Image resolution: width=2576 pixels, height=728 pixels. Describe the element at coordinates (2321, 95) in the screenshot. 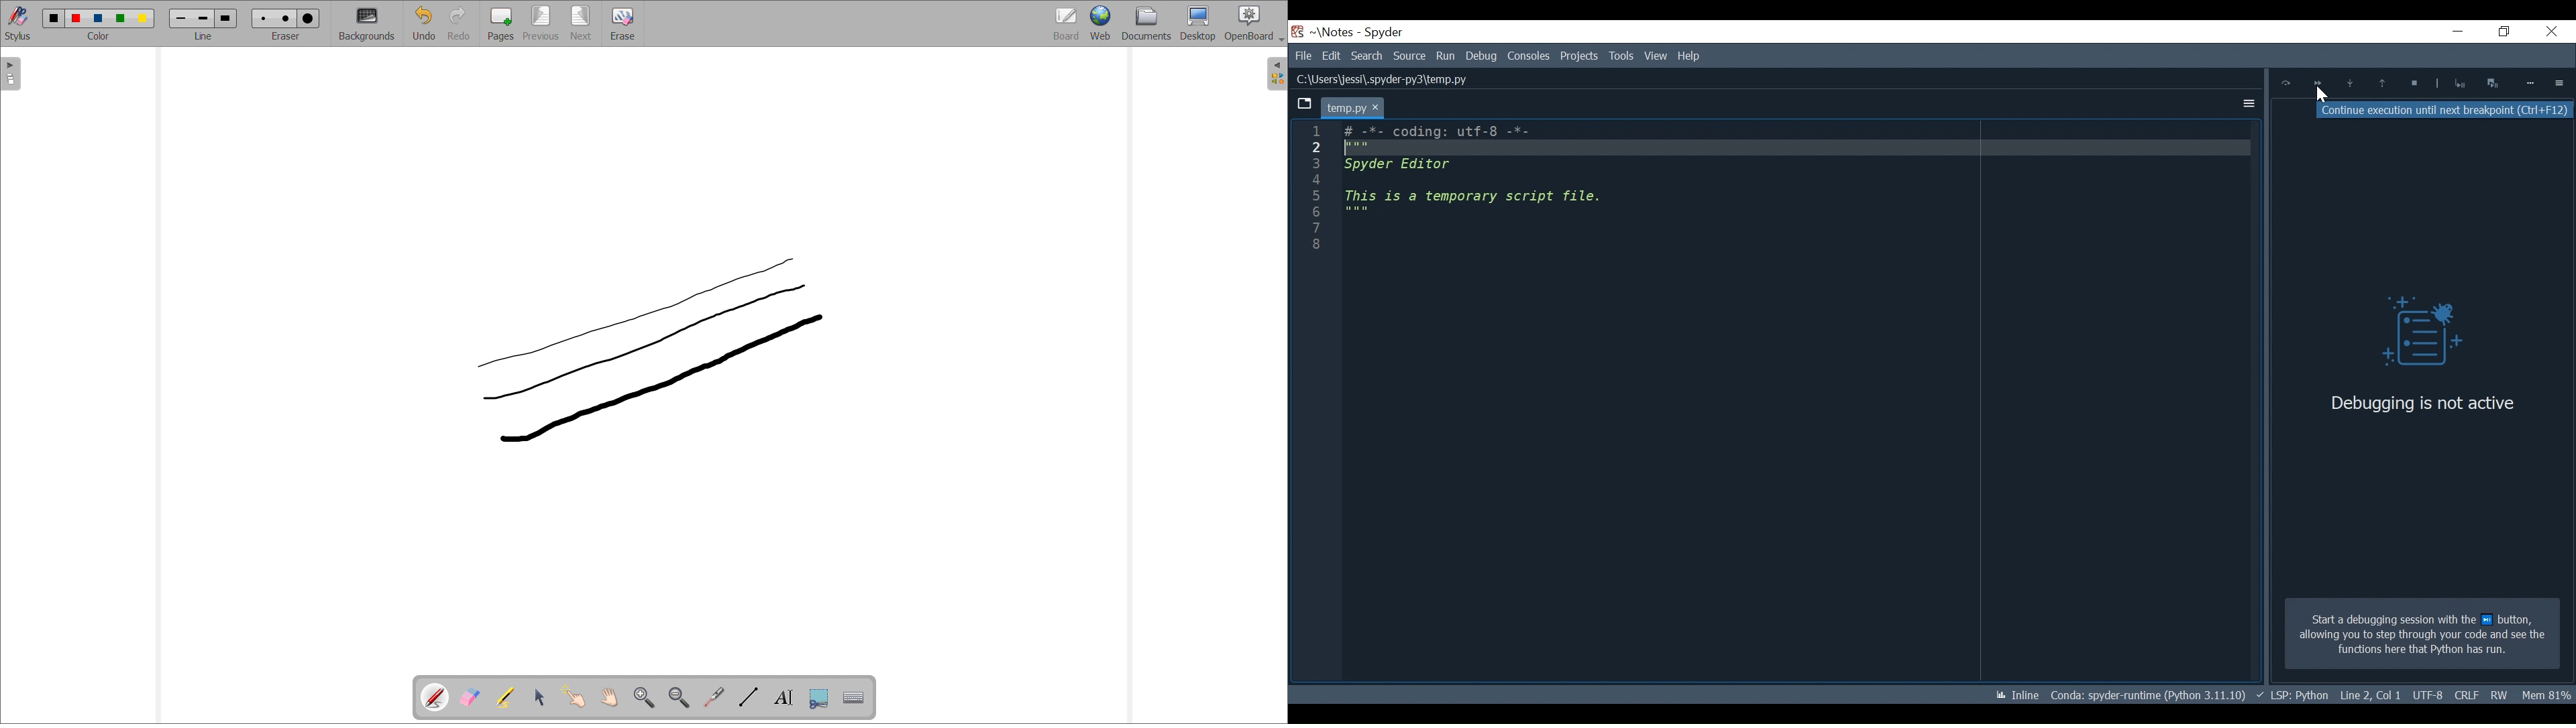

I see `Cursor ` at that location.